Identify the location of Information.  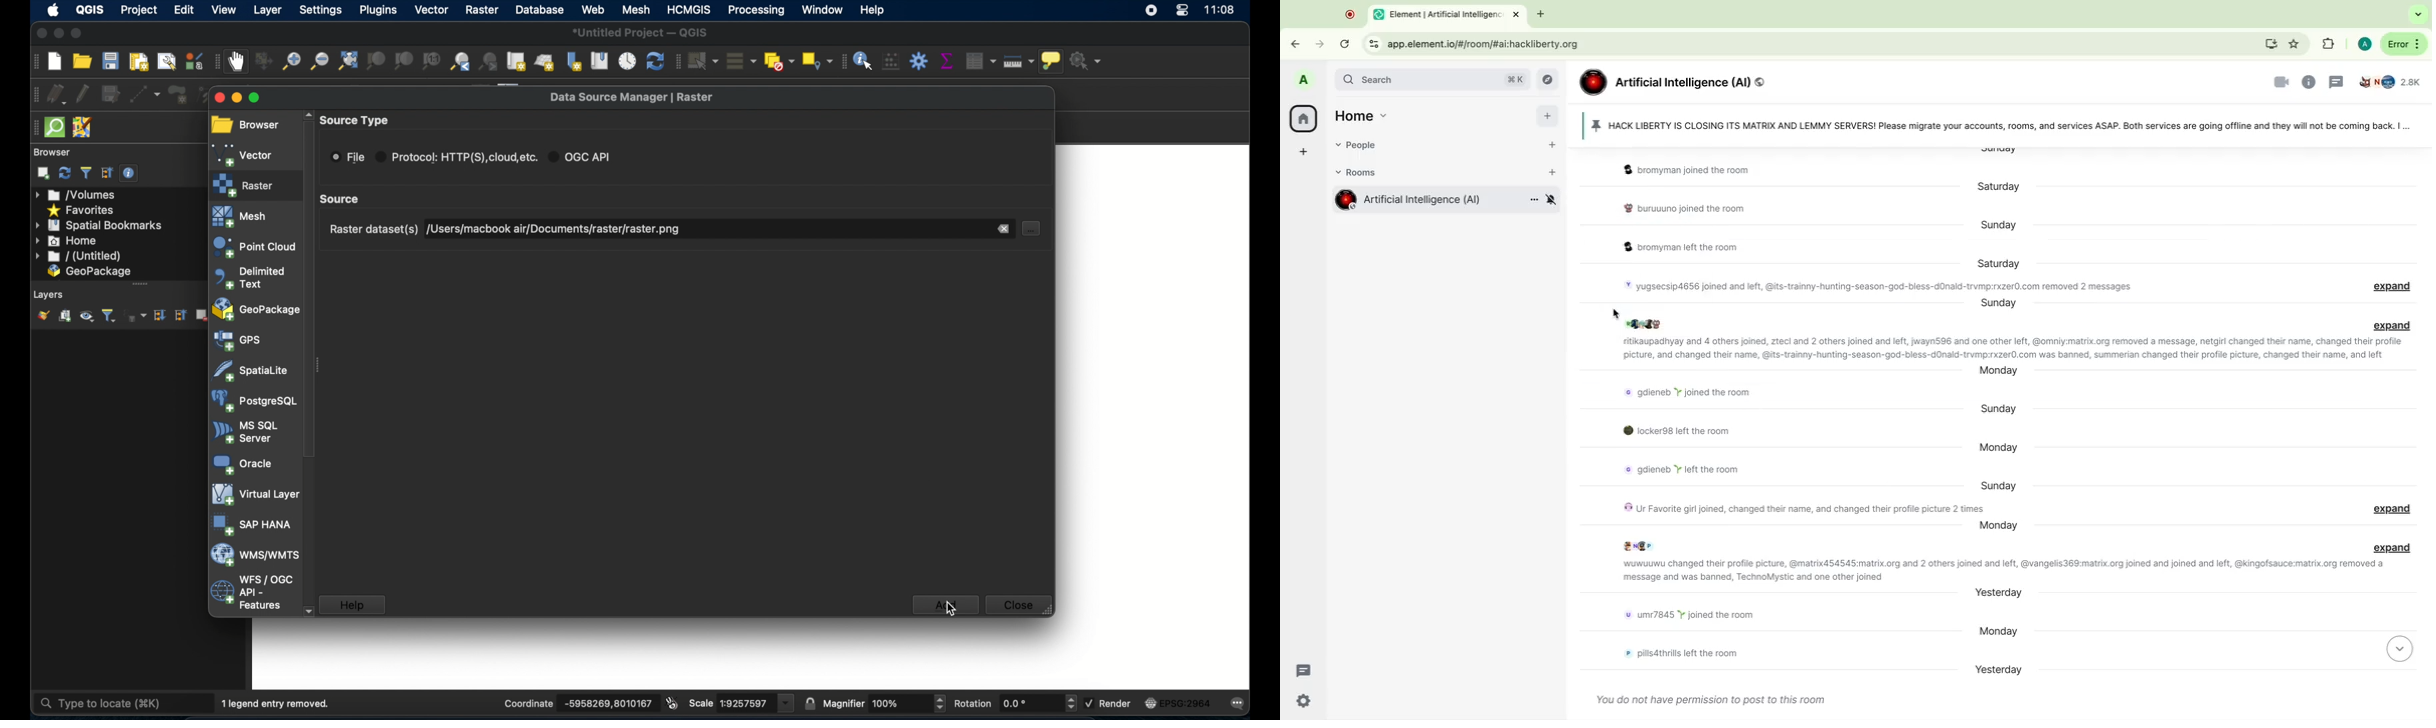
(2310, 82).